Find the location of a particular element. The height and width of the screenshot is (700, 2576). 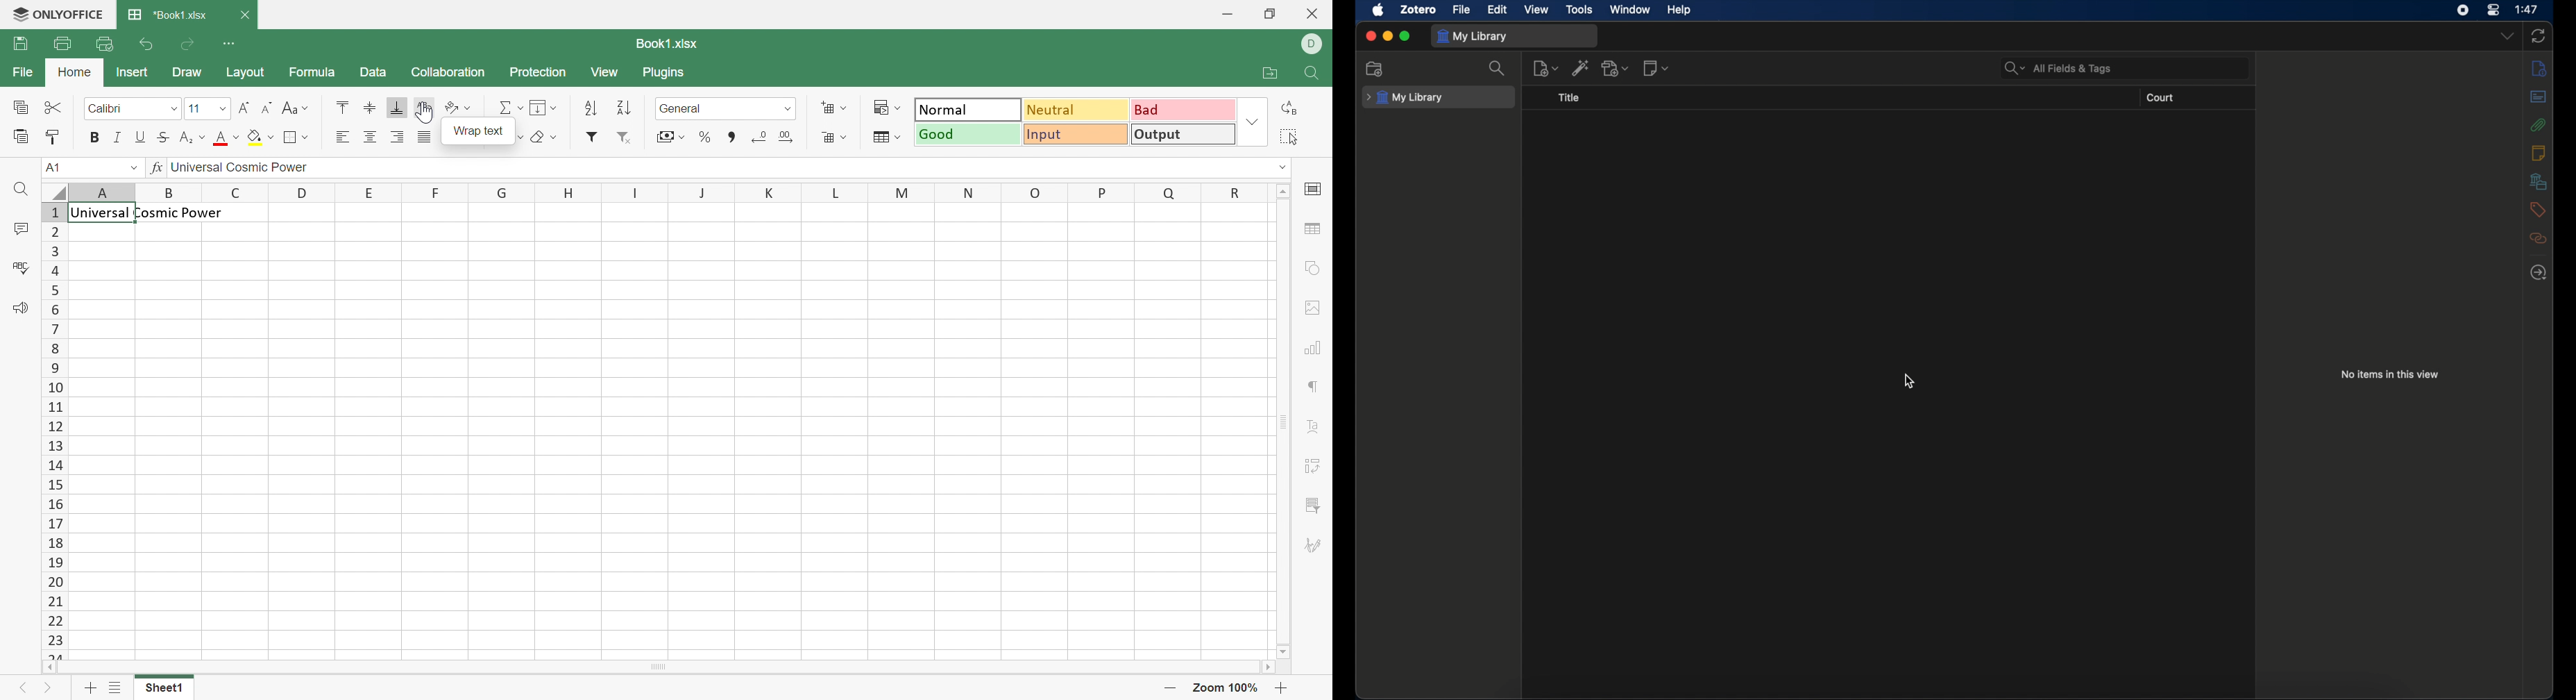

notes is located at coordinates (2537, 152).